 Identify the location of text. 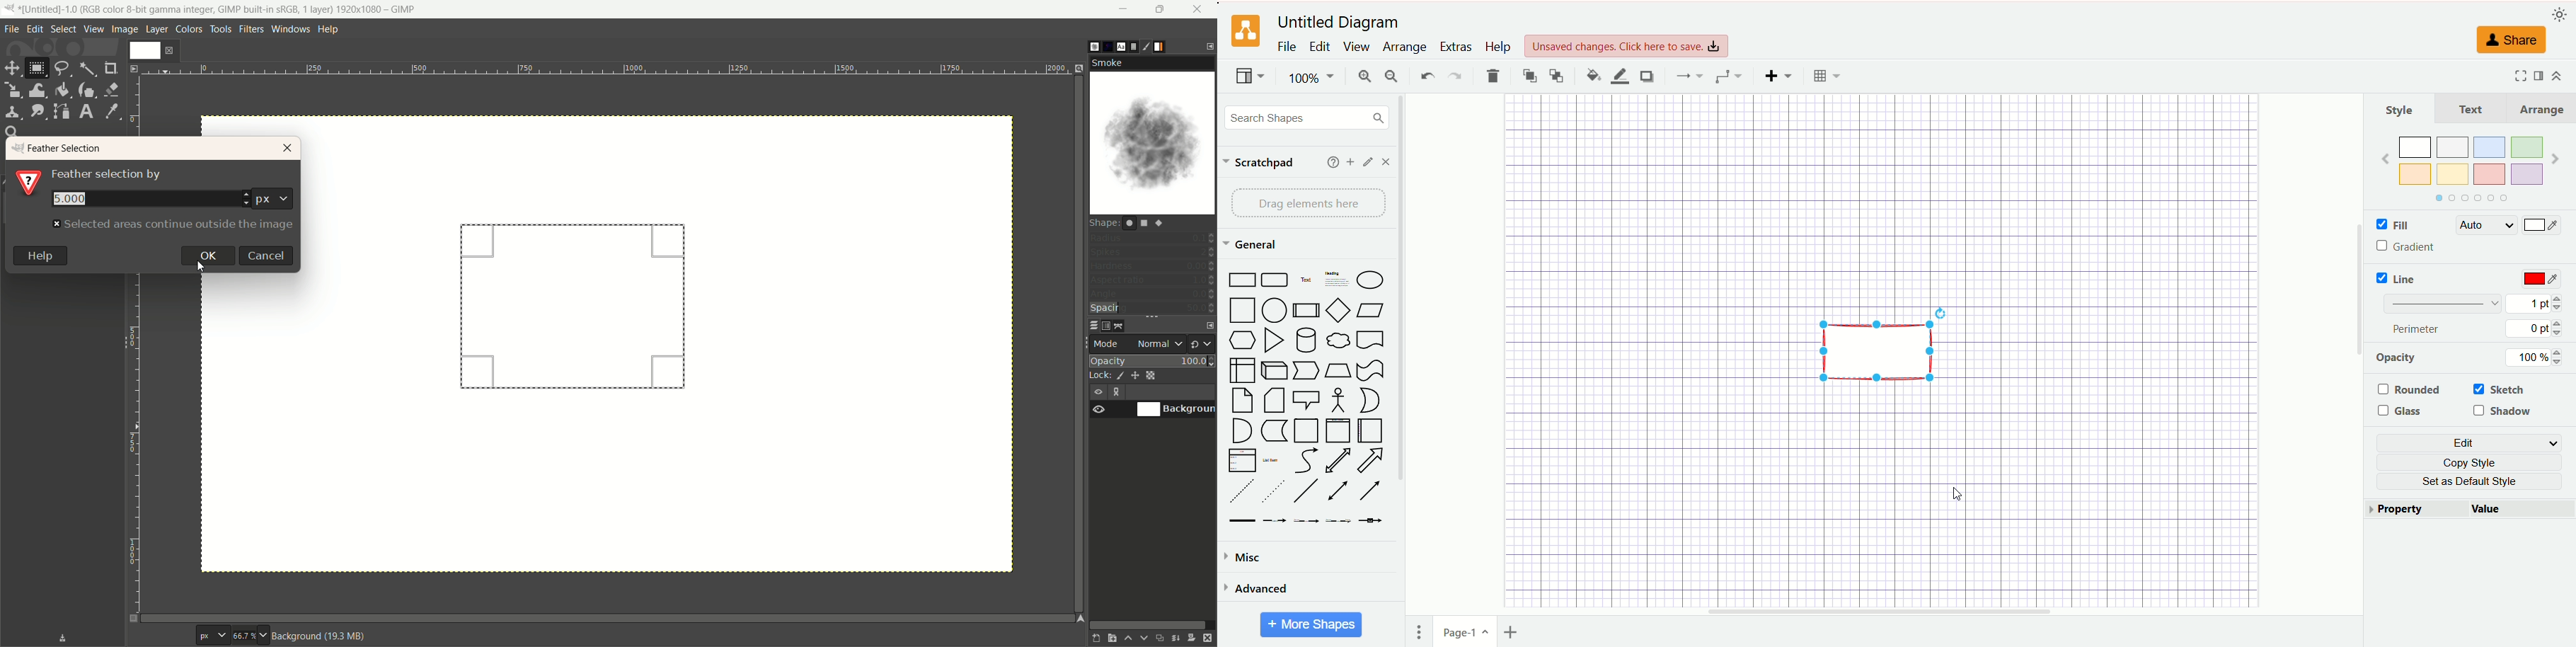
(2473, 108).